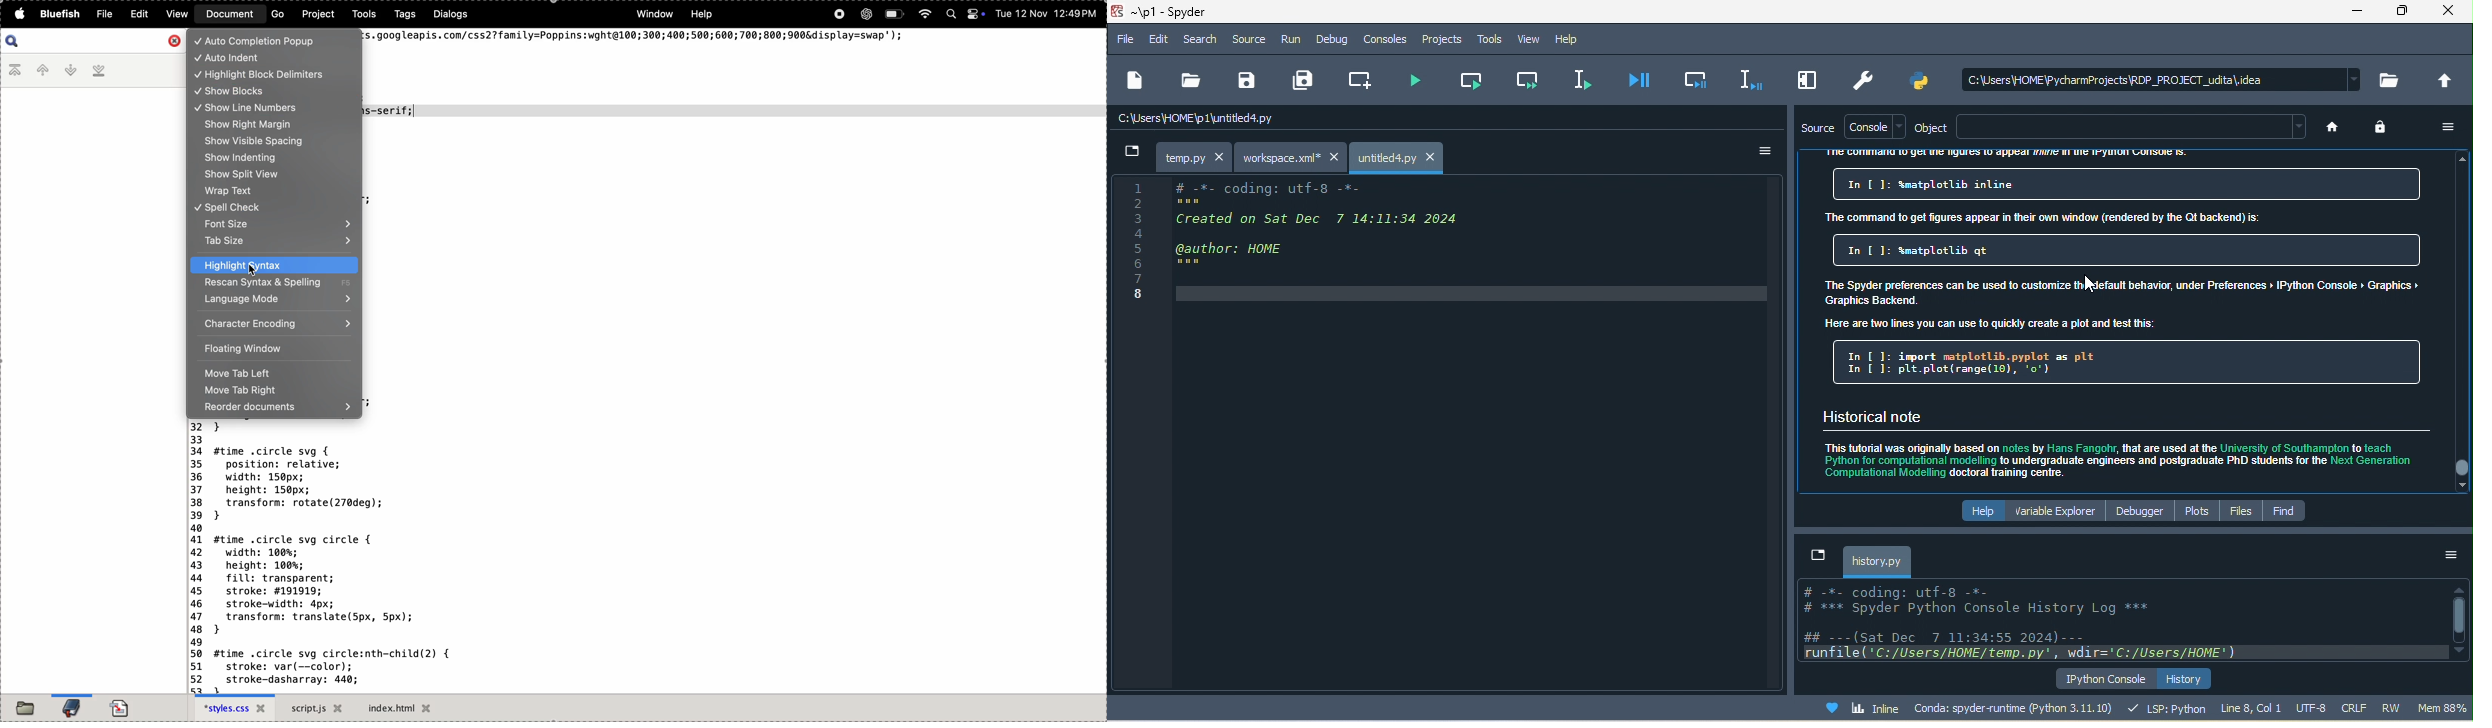 The width and height of the screenshot is (2492, 728). What do you see at coordinates (1487, 39) in the screenshot?
I see `tools` at bounding box center [1487, 39].